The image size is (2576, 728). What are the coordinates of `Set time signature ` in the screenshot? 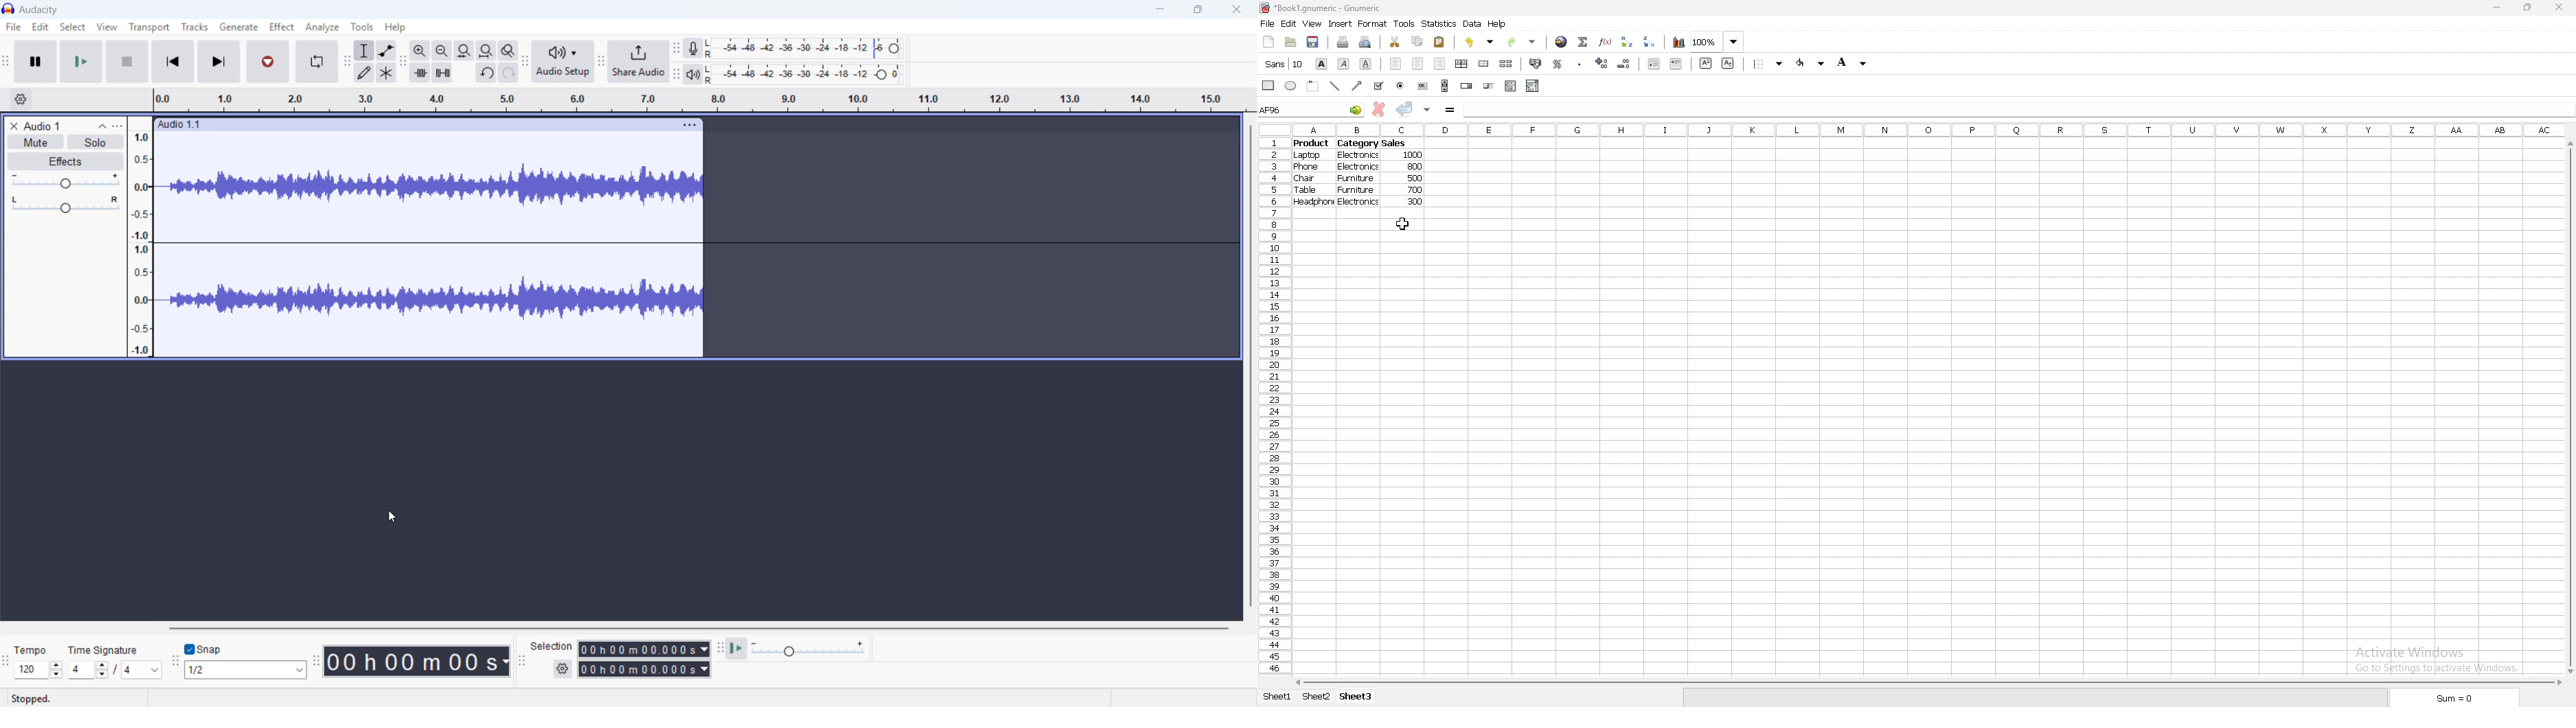 It's located at (144, 671).